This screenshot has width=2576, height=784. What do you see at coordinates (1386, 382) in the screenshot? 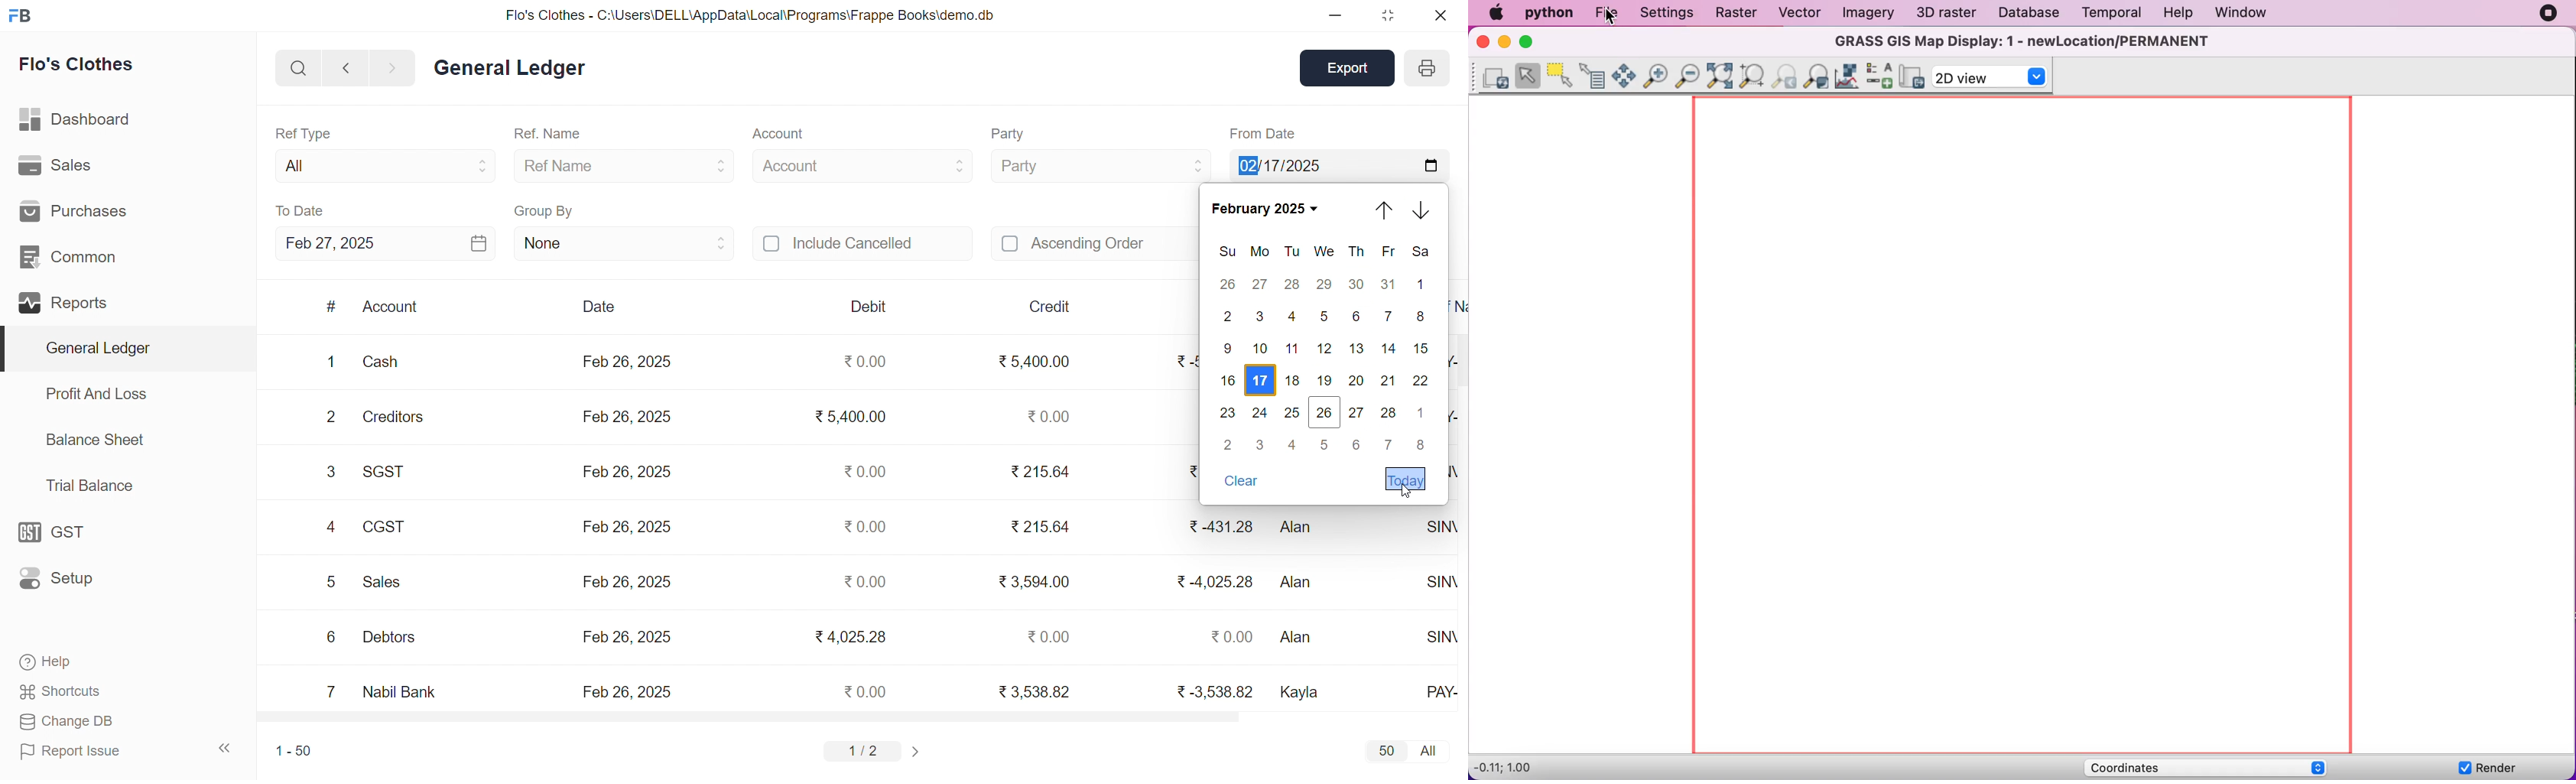
I see `21` at bounding box center [1386, 382].